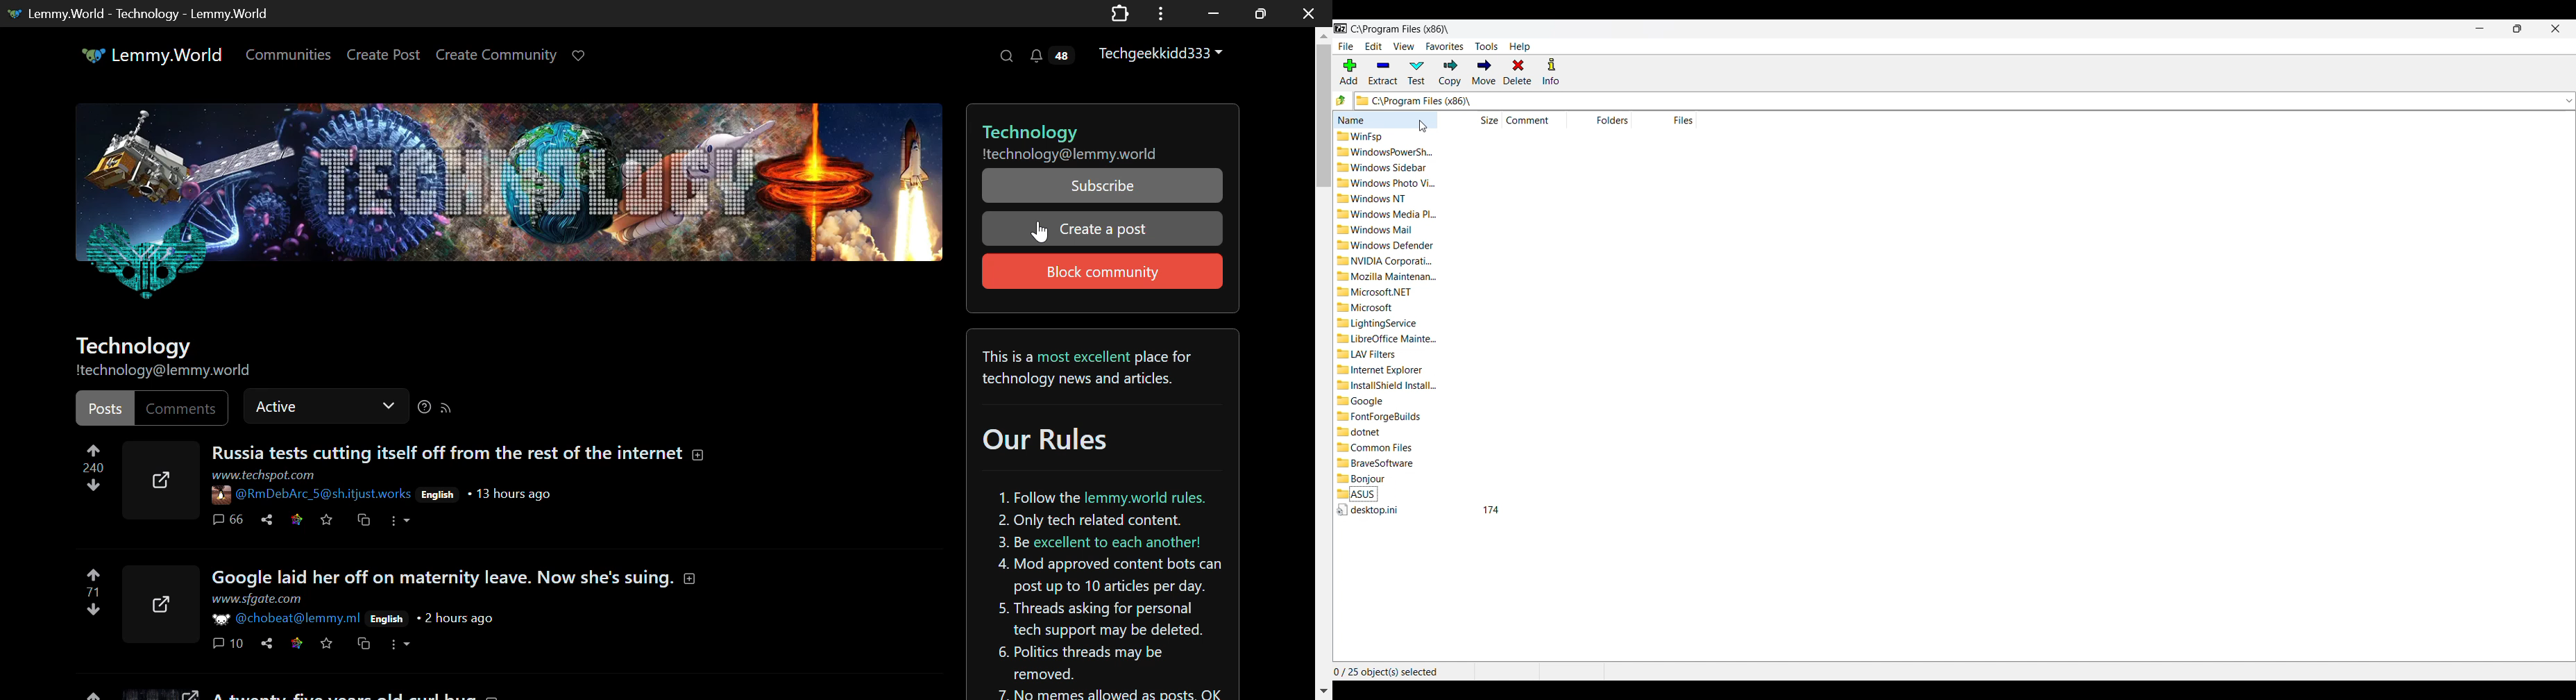 The width and height of the screenshot is (2576, 700). Describe the element at coordinates (1390, 244) in the screenshot. I see `Windows Defender` at that location.